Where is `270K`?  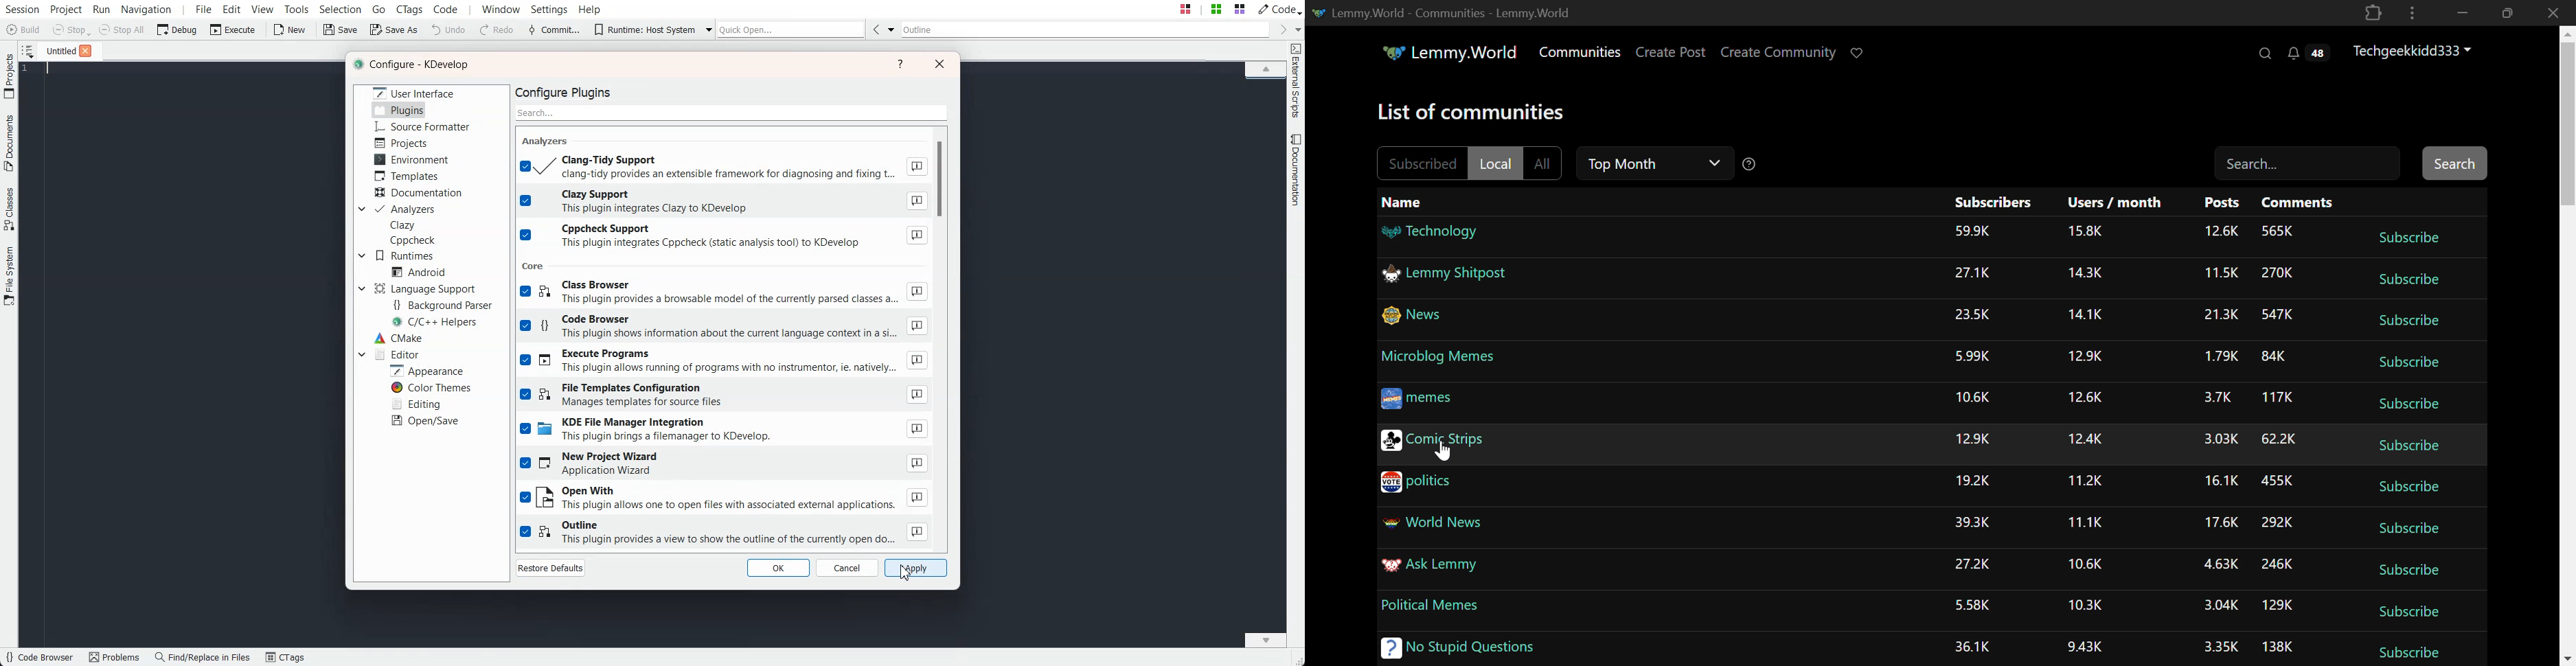 270K is located at coordinates (2281, 271).